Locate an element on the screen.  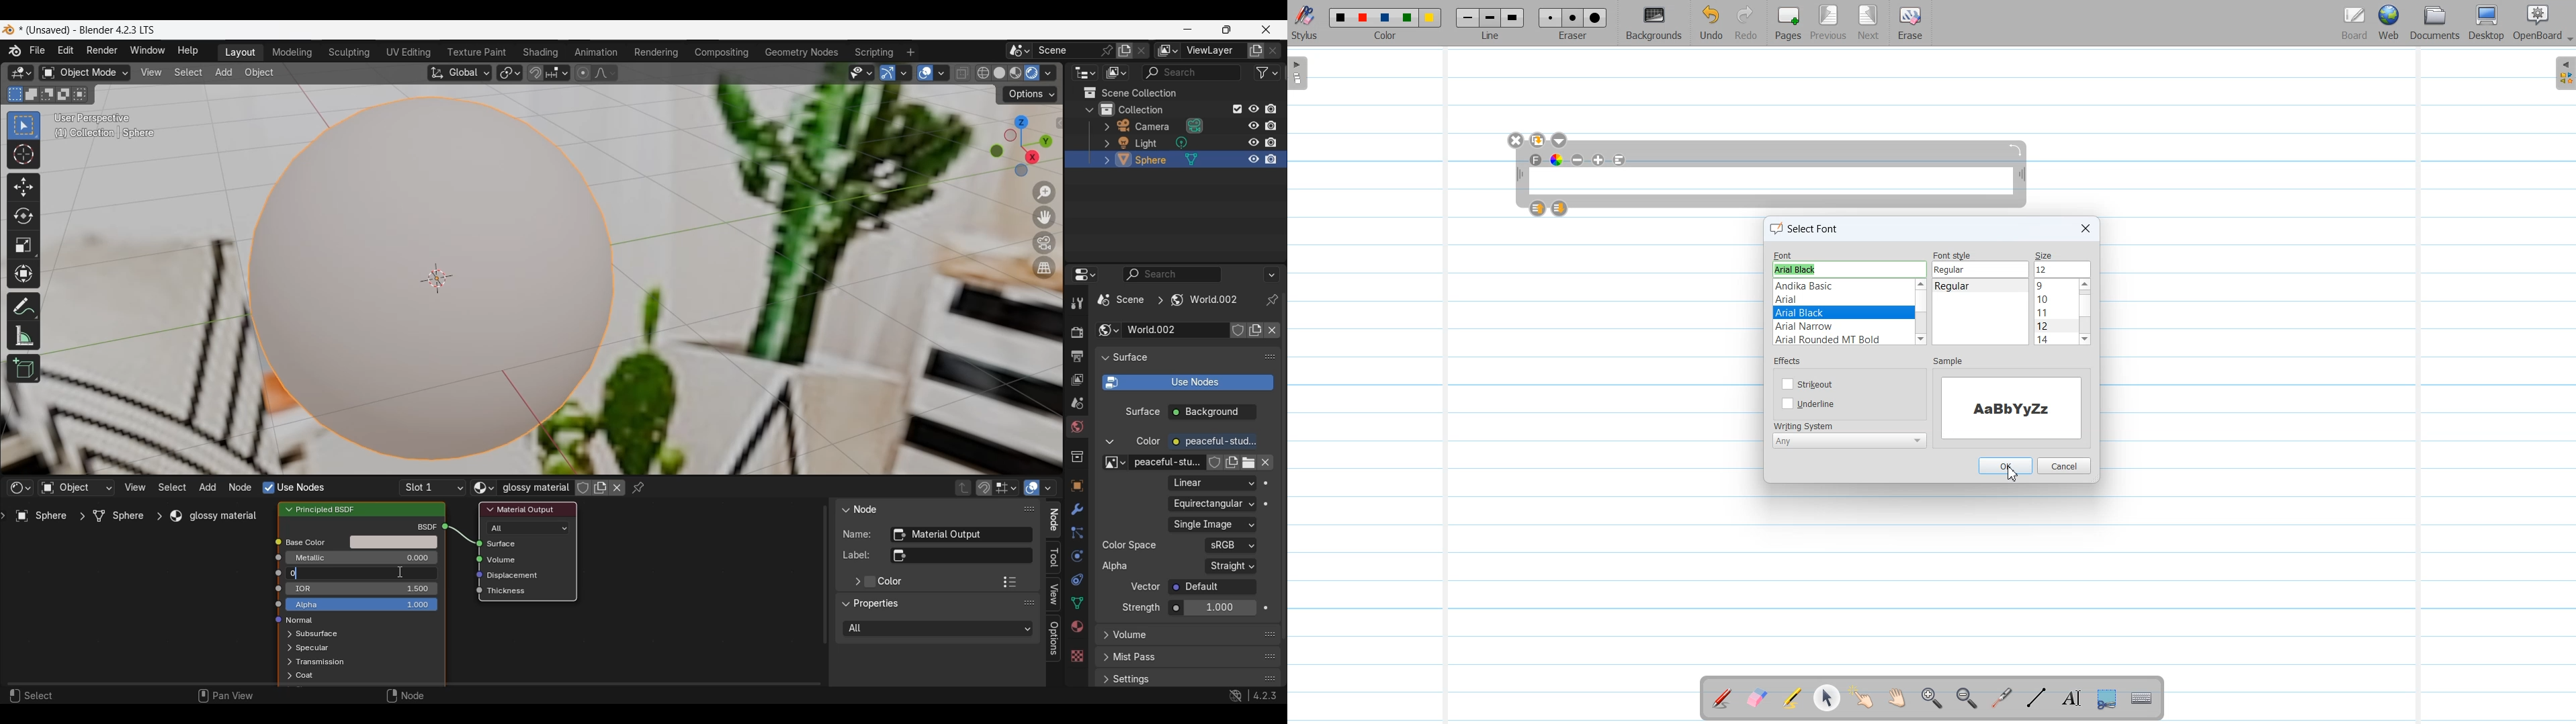
Disable all respective renders is located at coordinates (1275, 109).